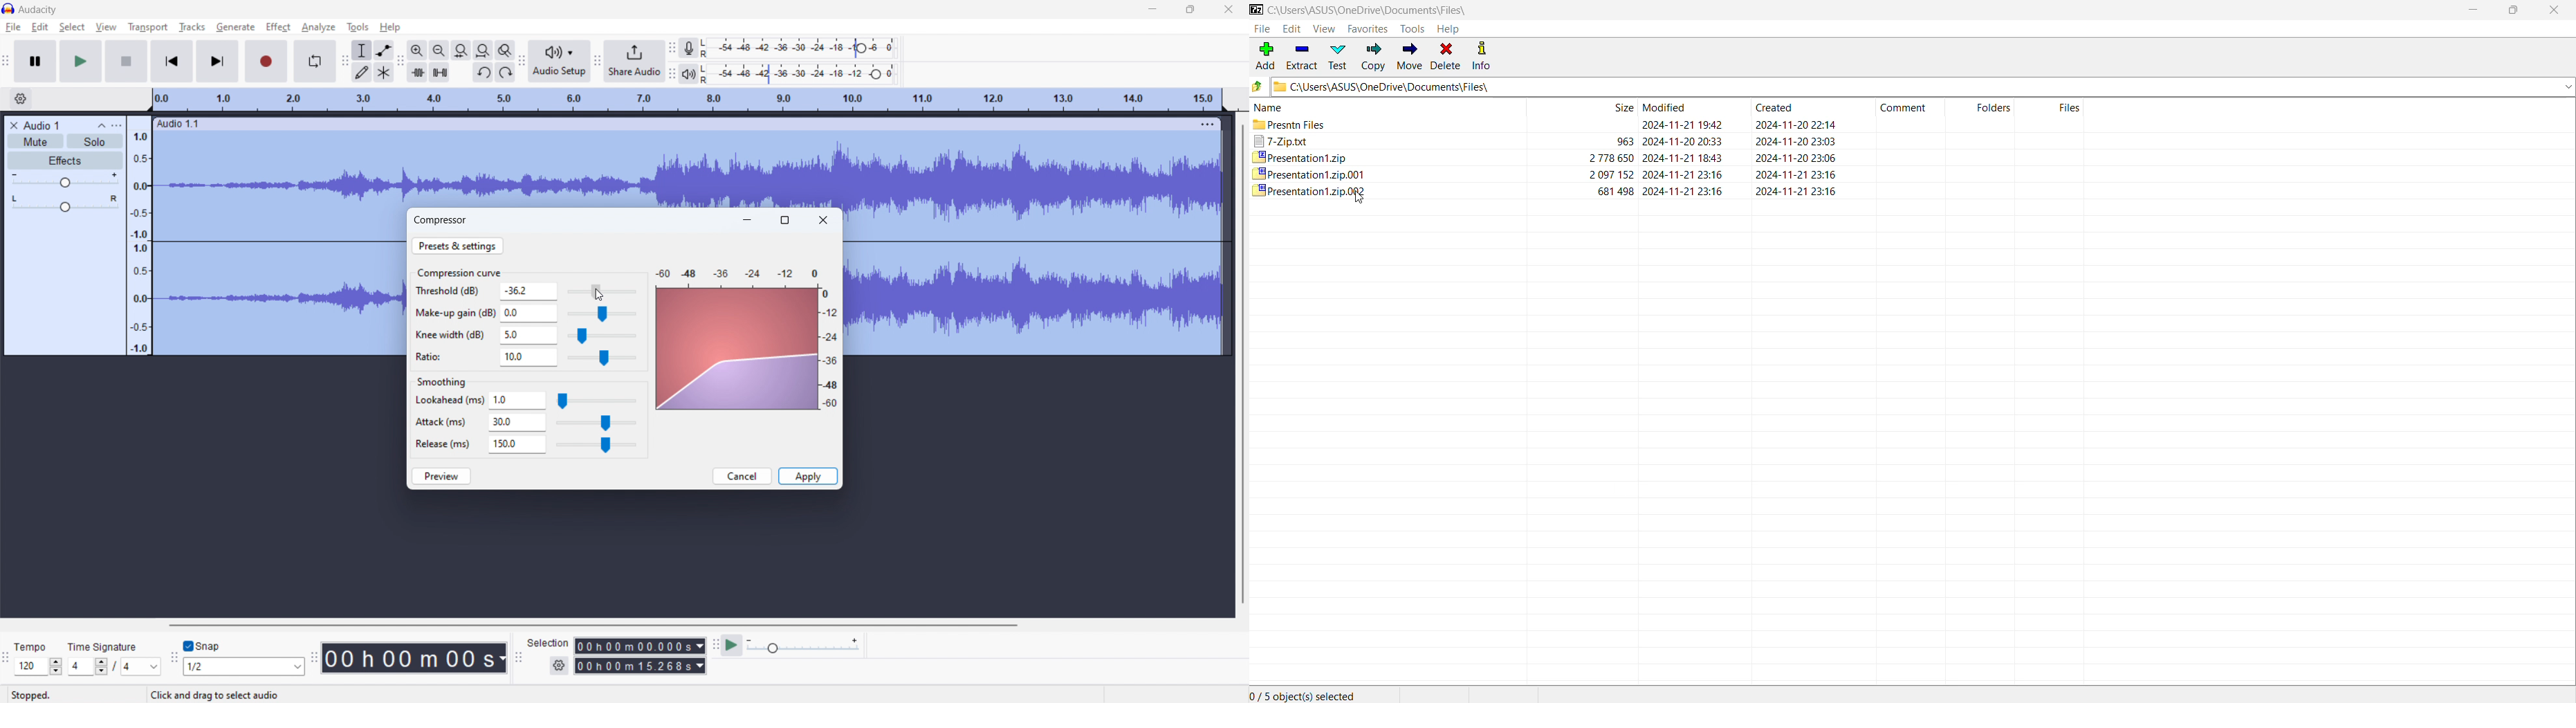 Image resolution: width=2576 pixels, height=728 pixels. I want to click on edit, so click(40, 27).